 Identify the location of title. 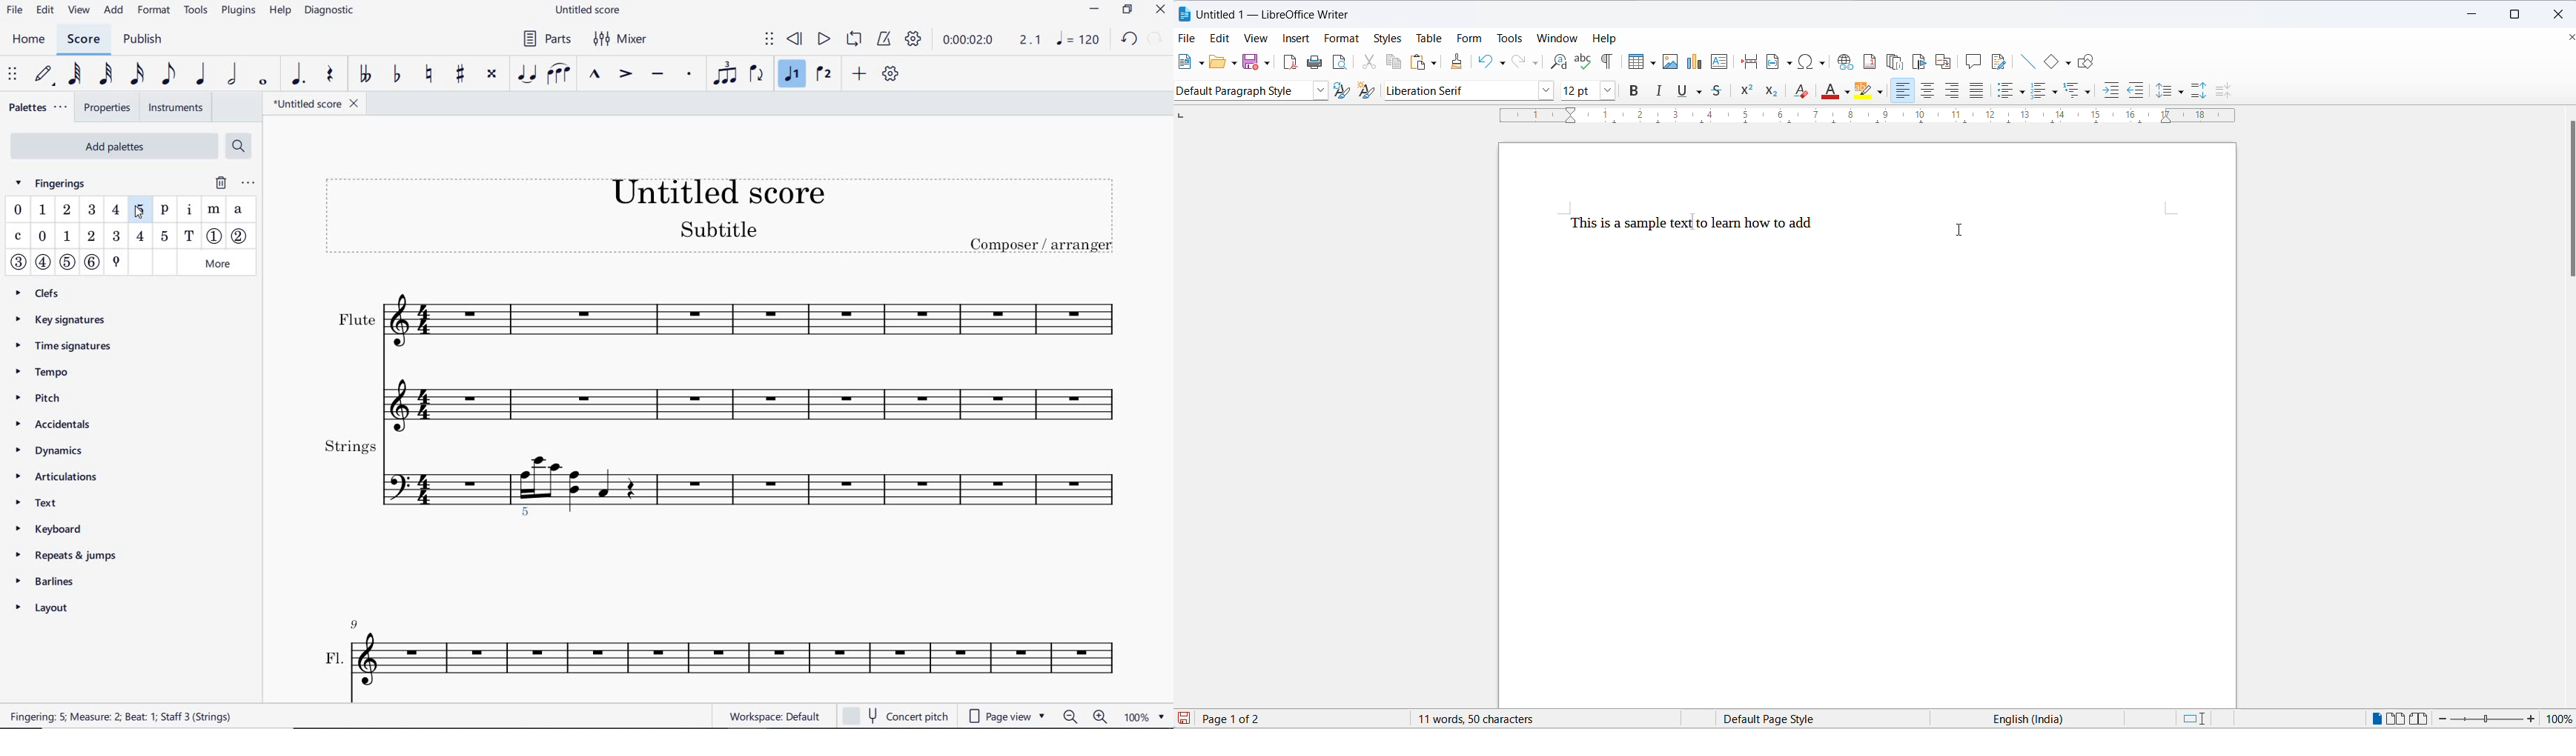
(718, 214).